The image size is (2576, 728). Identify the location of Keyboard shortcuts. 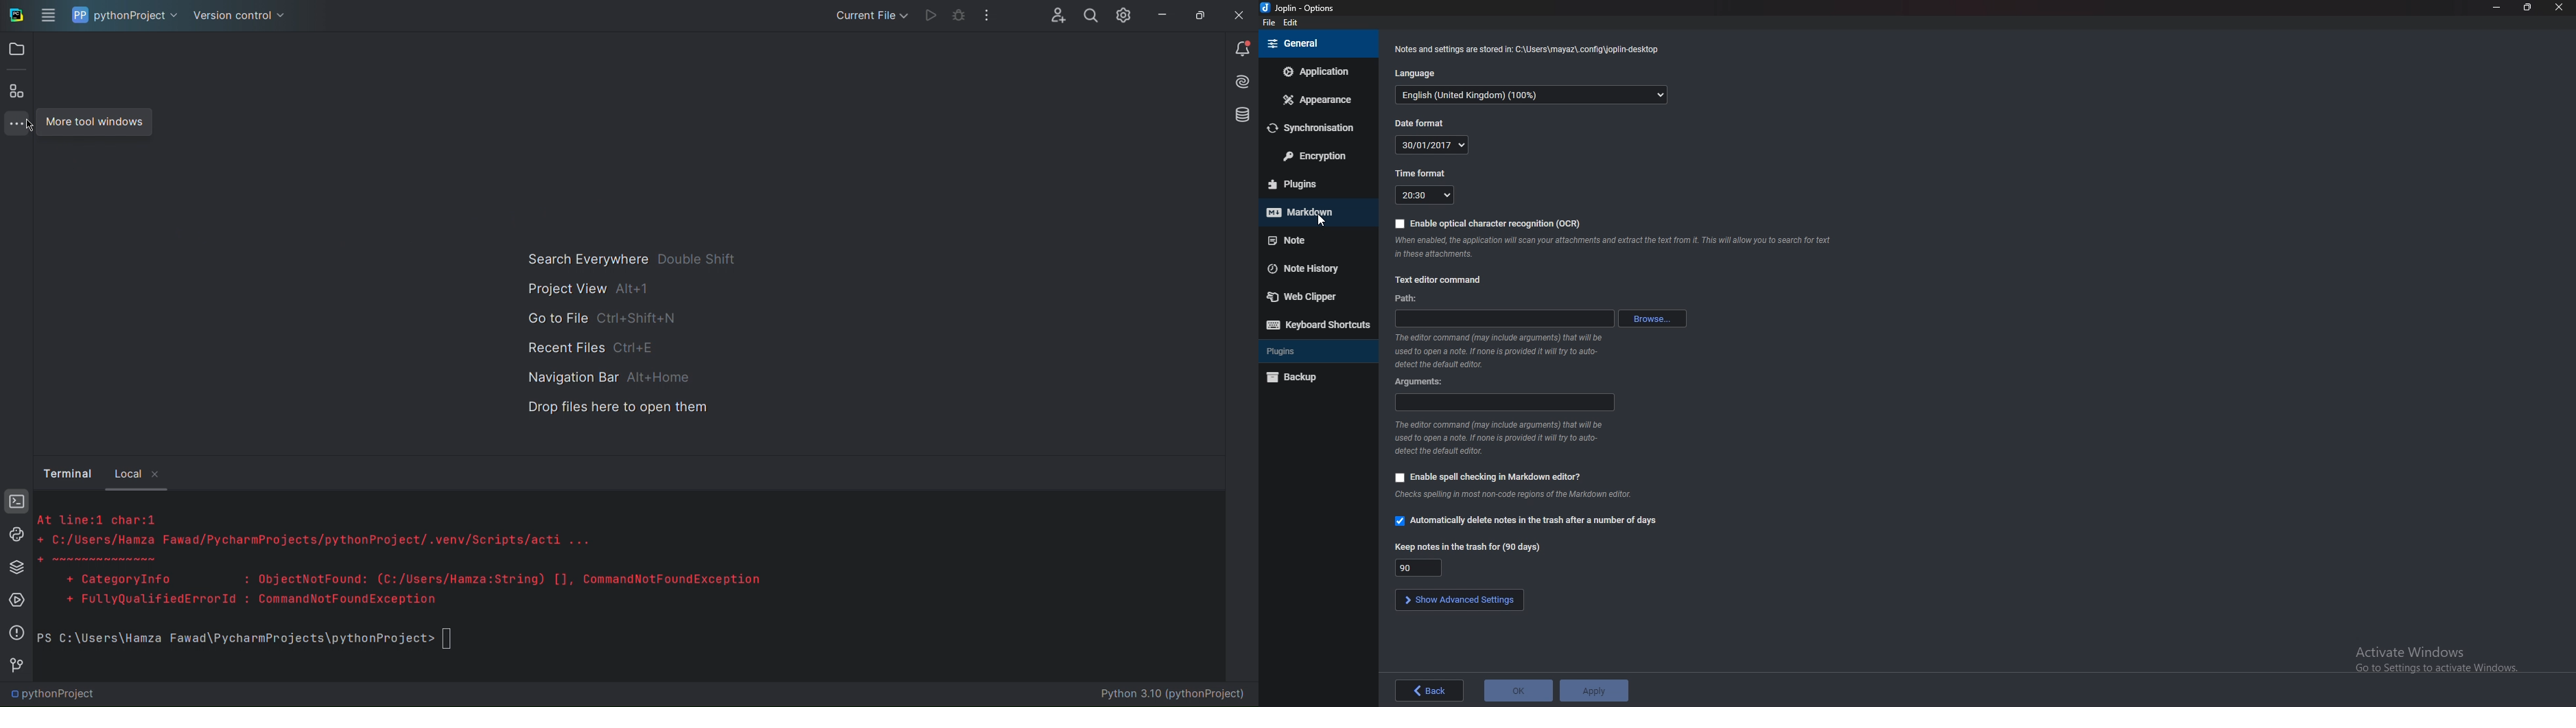
(1315, 325).